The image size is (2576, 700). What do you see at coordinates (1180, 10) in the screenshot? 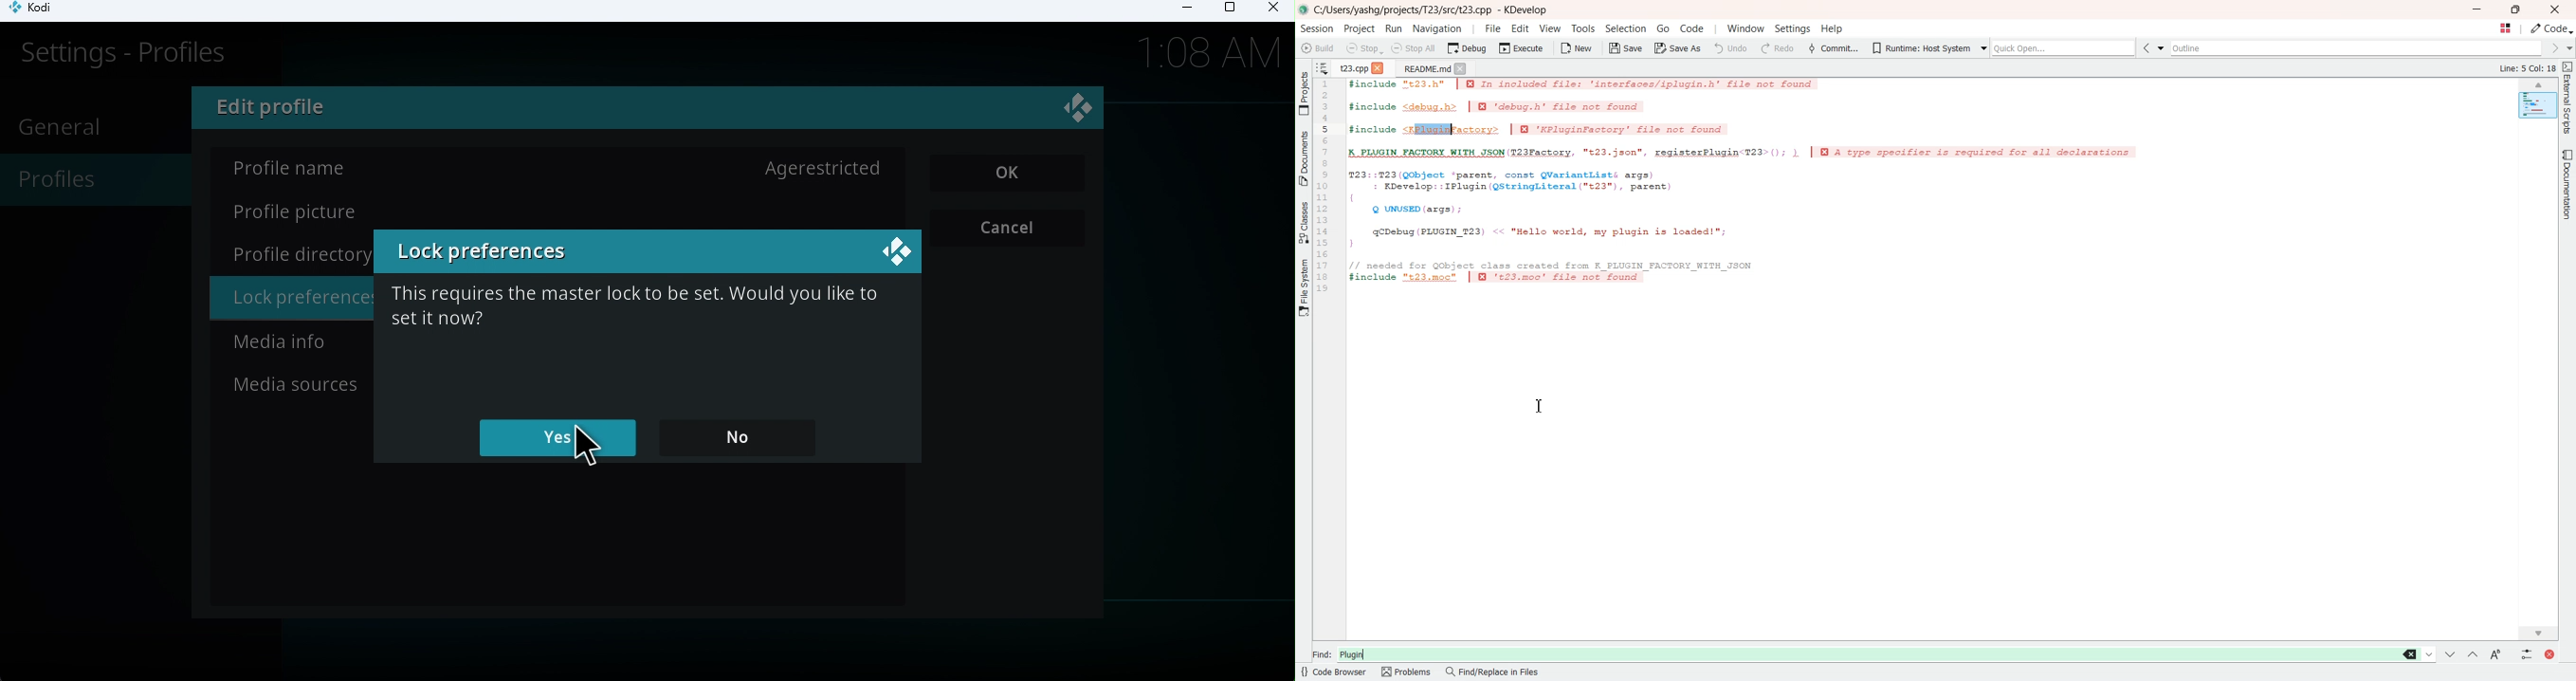
I see `Minimize` at bounding box center [1180, 10].